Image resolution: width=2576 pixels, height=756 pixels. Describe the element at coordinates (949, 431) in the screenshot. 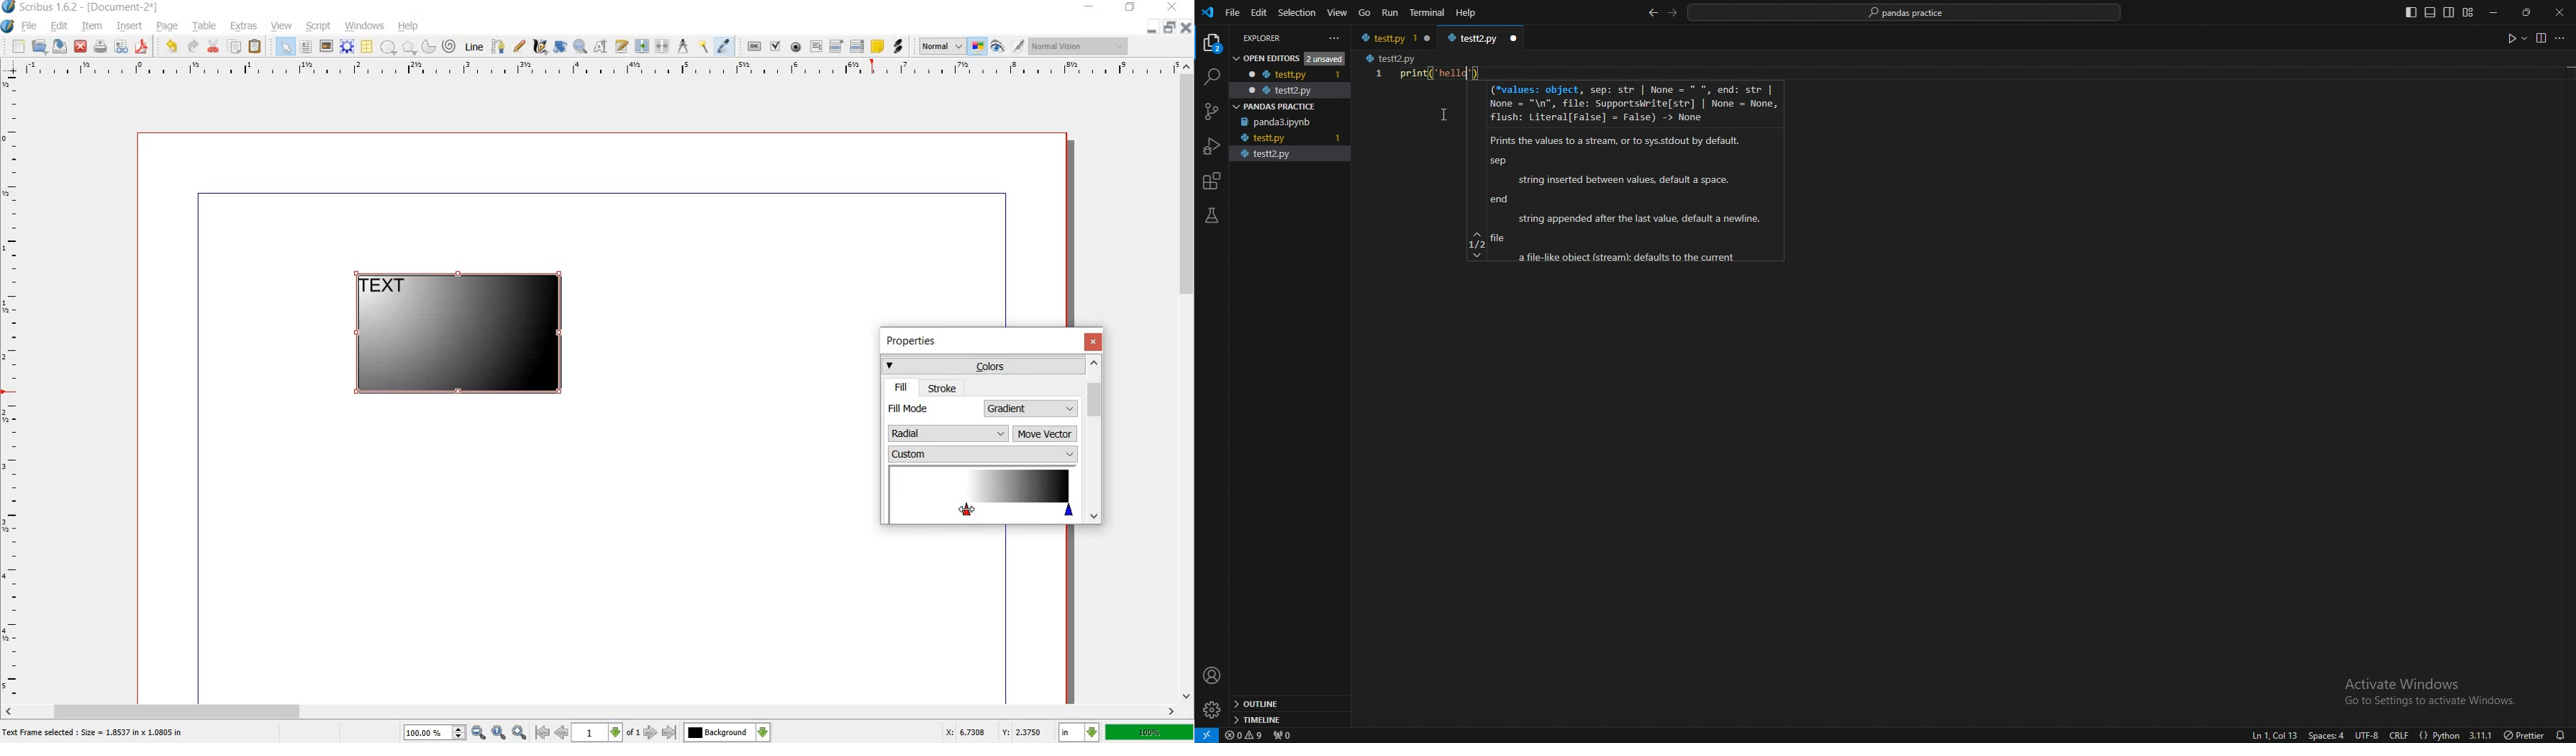

I see `radial` at that location.